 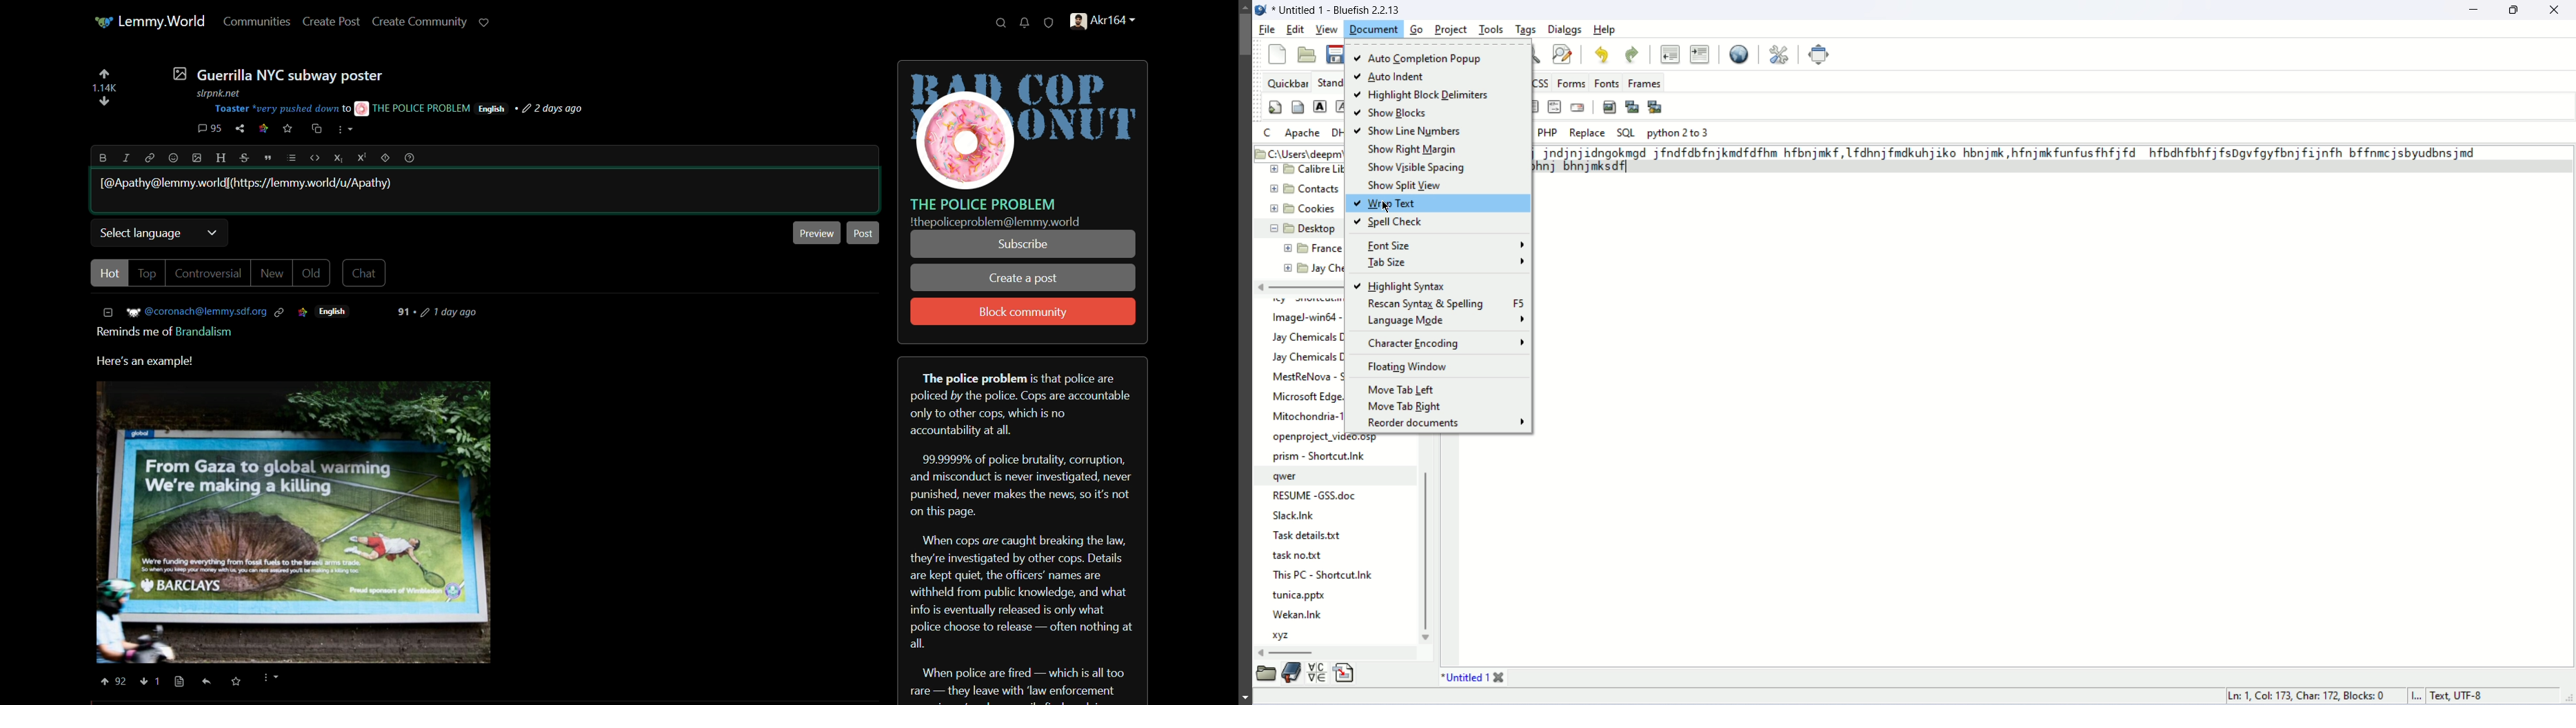 What do you see at coordinates (293, 521) in the screenshot?
I see `image` at bounding box center [293, 521].